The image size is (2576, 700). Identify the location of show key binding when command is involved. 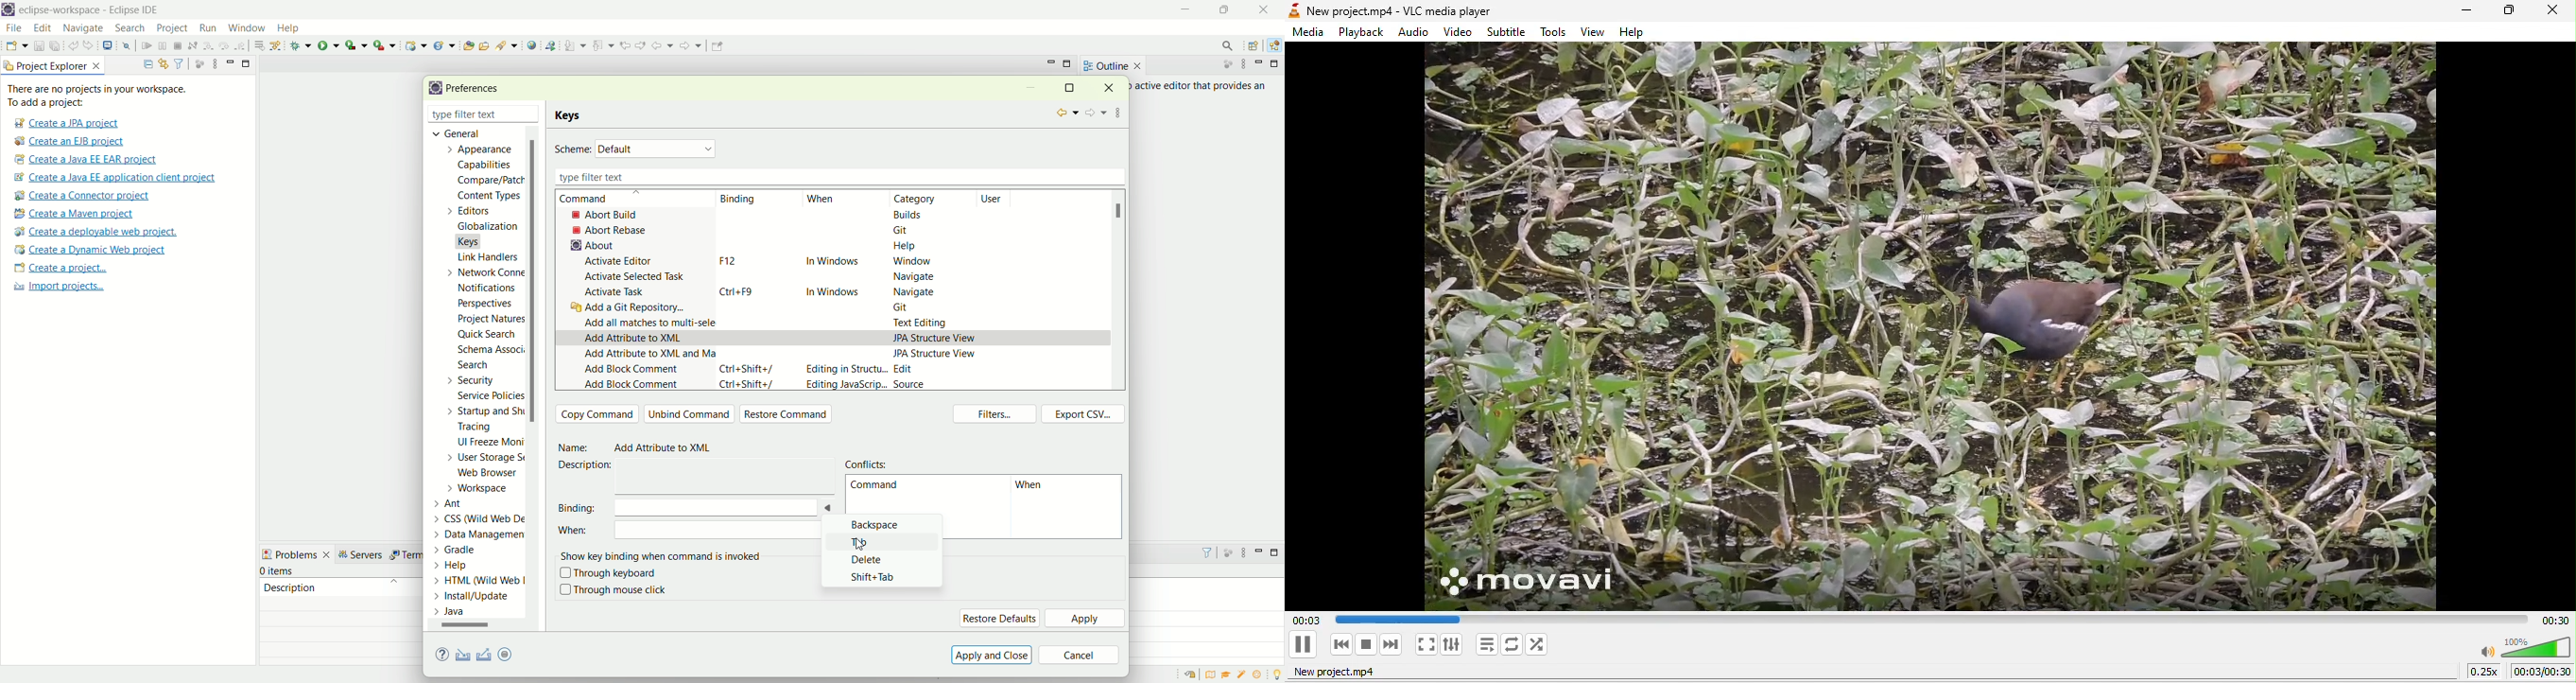
(664, 554).